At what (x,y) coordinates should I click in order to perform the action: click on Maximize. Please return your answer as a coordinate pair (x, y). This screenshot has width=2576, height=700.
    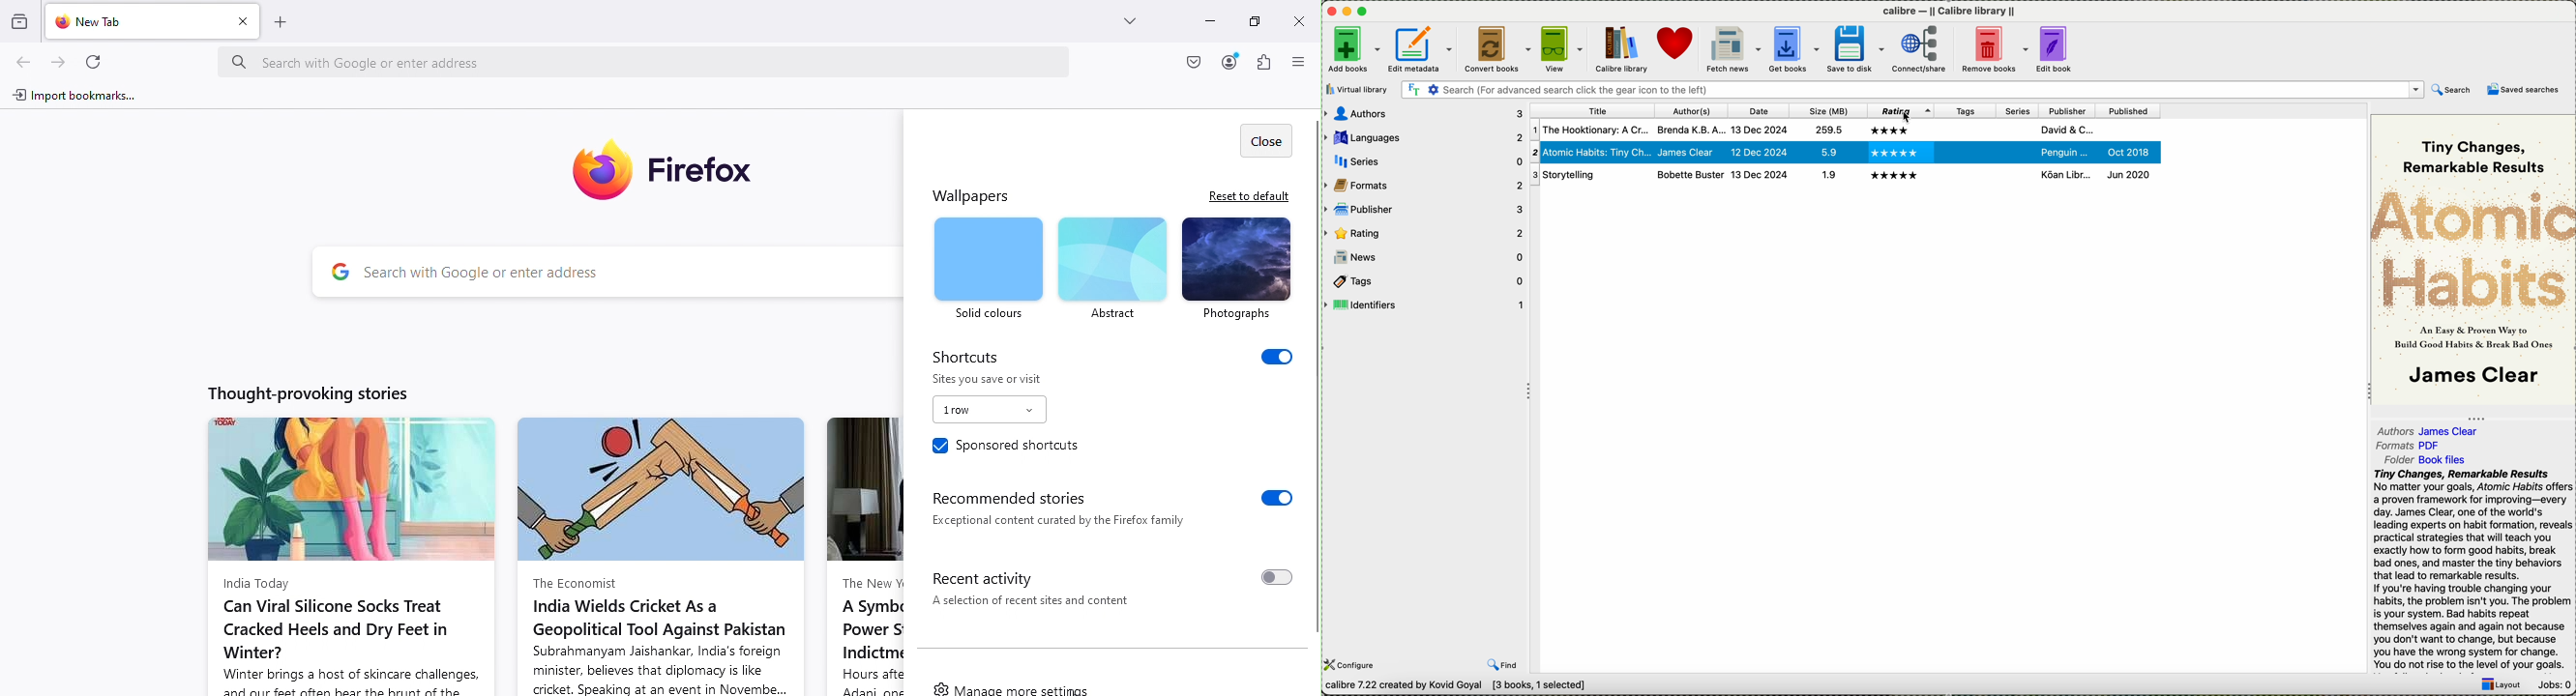
    Looking at the image, I should click on (1247, 21).